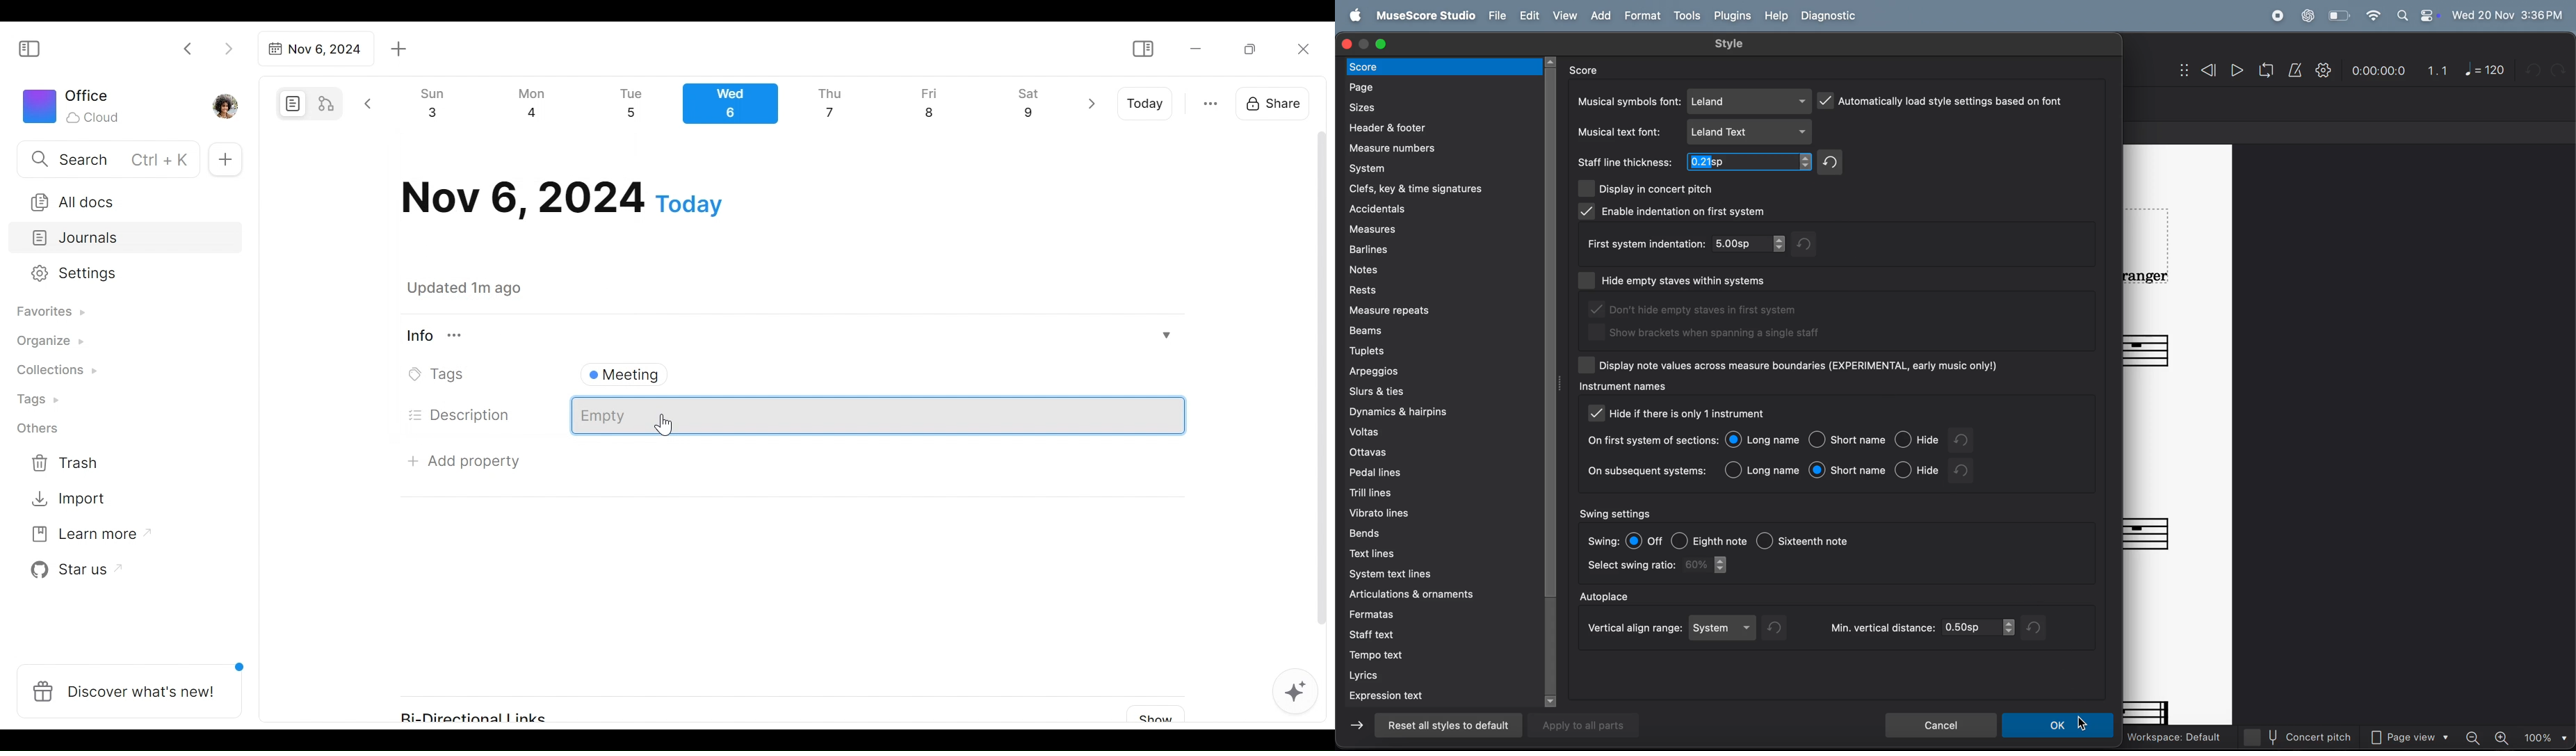 This screenshot has height=756, width=2576. Describe the element at coordinates (1588, 282) in the screenshot. I see `box` at that location.